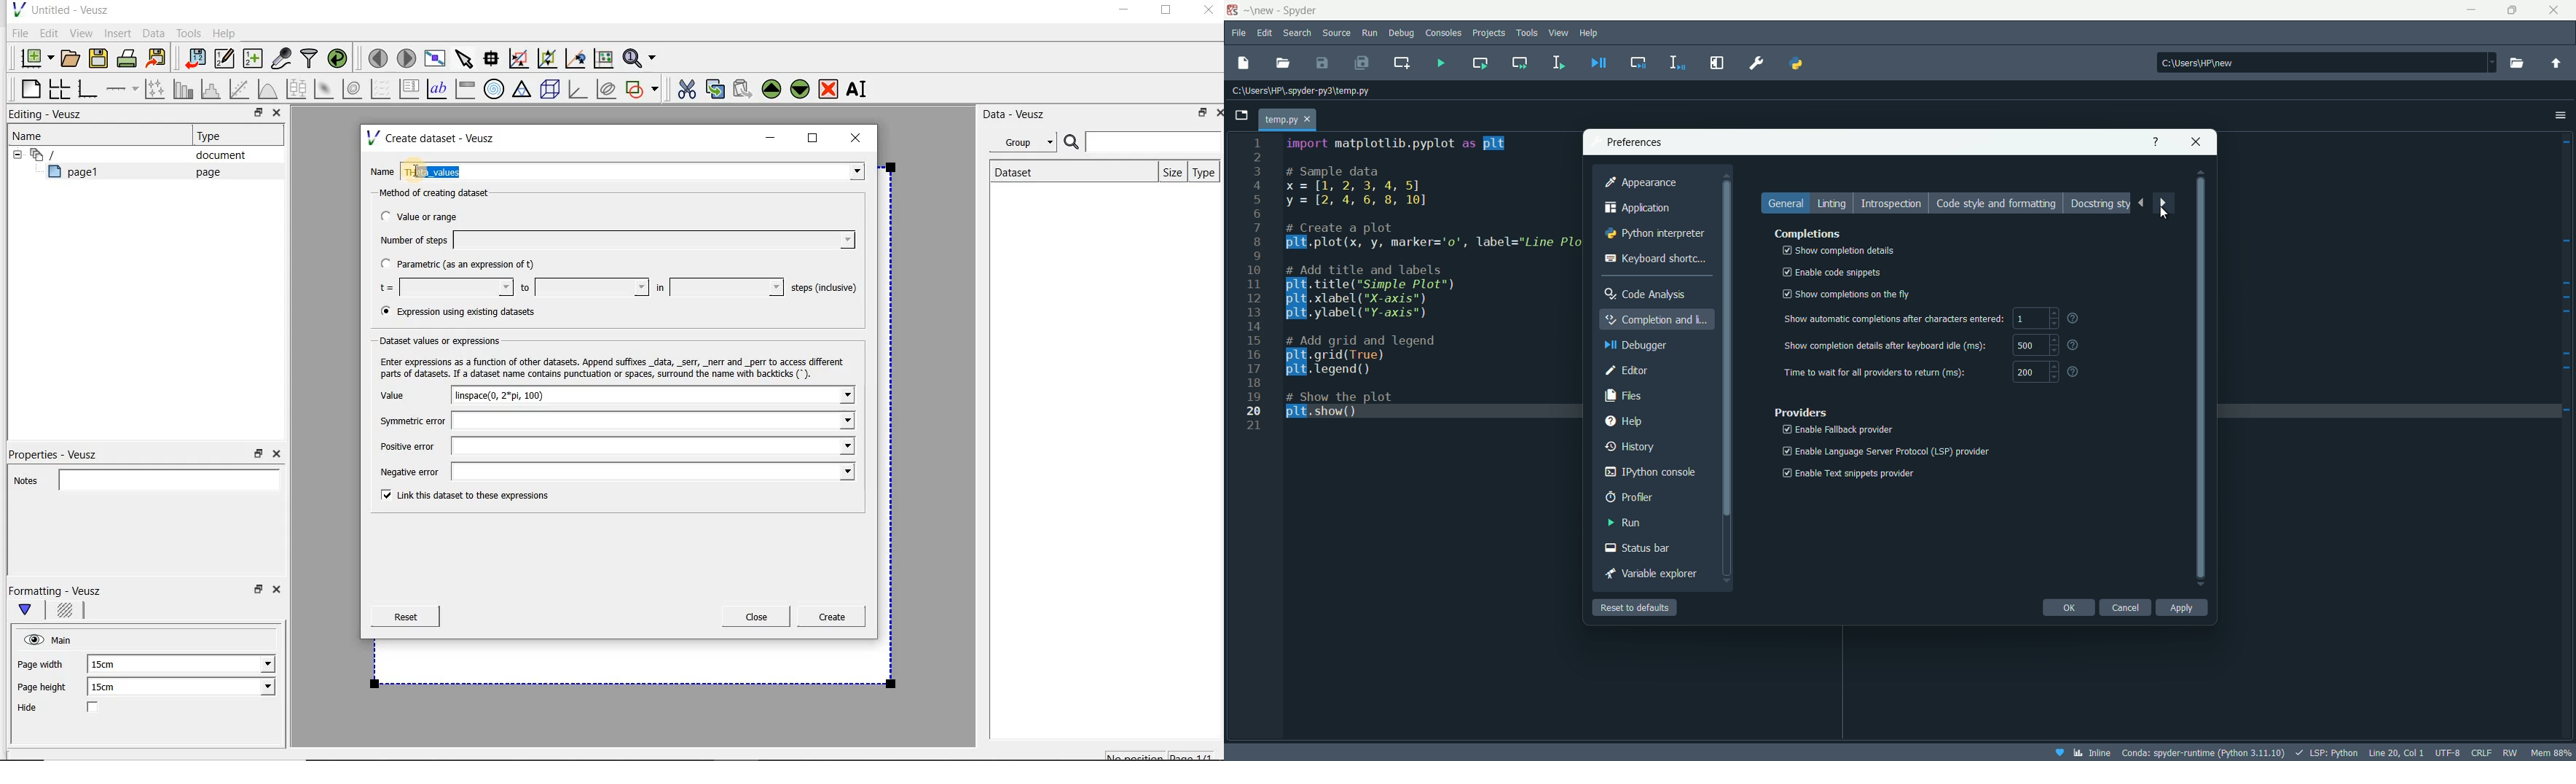  What do you see at coordinates (2513, 753) in the screenshot?
I see `rw` at bounding box center [2513, 753].